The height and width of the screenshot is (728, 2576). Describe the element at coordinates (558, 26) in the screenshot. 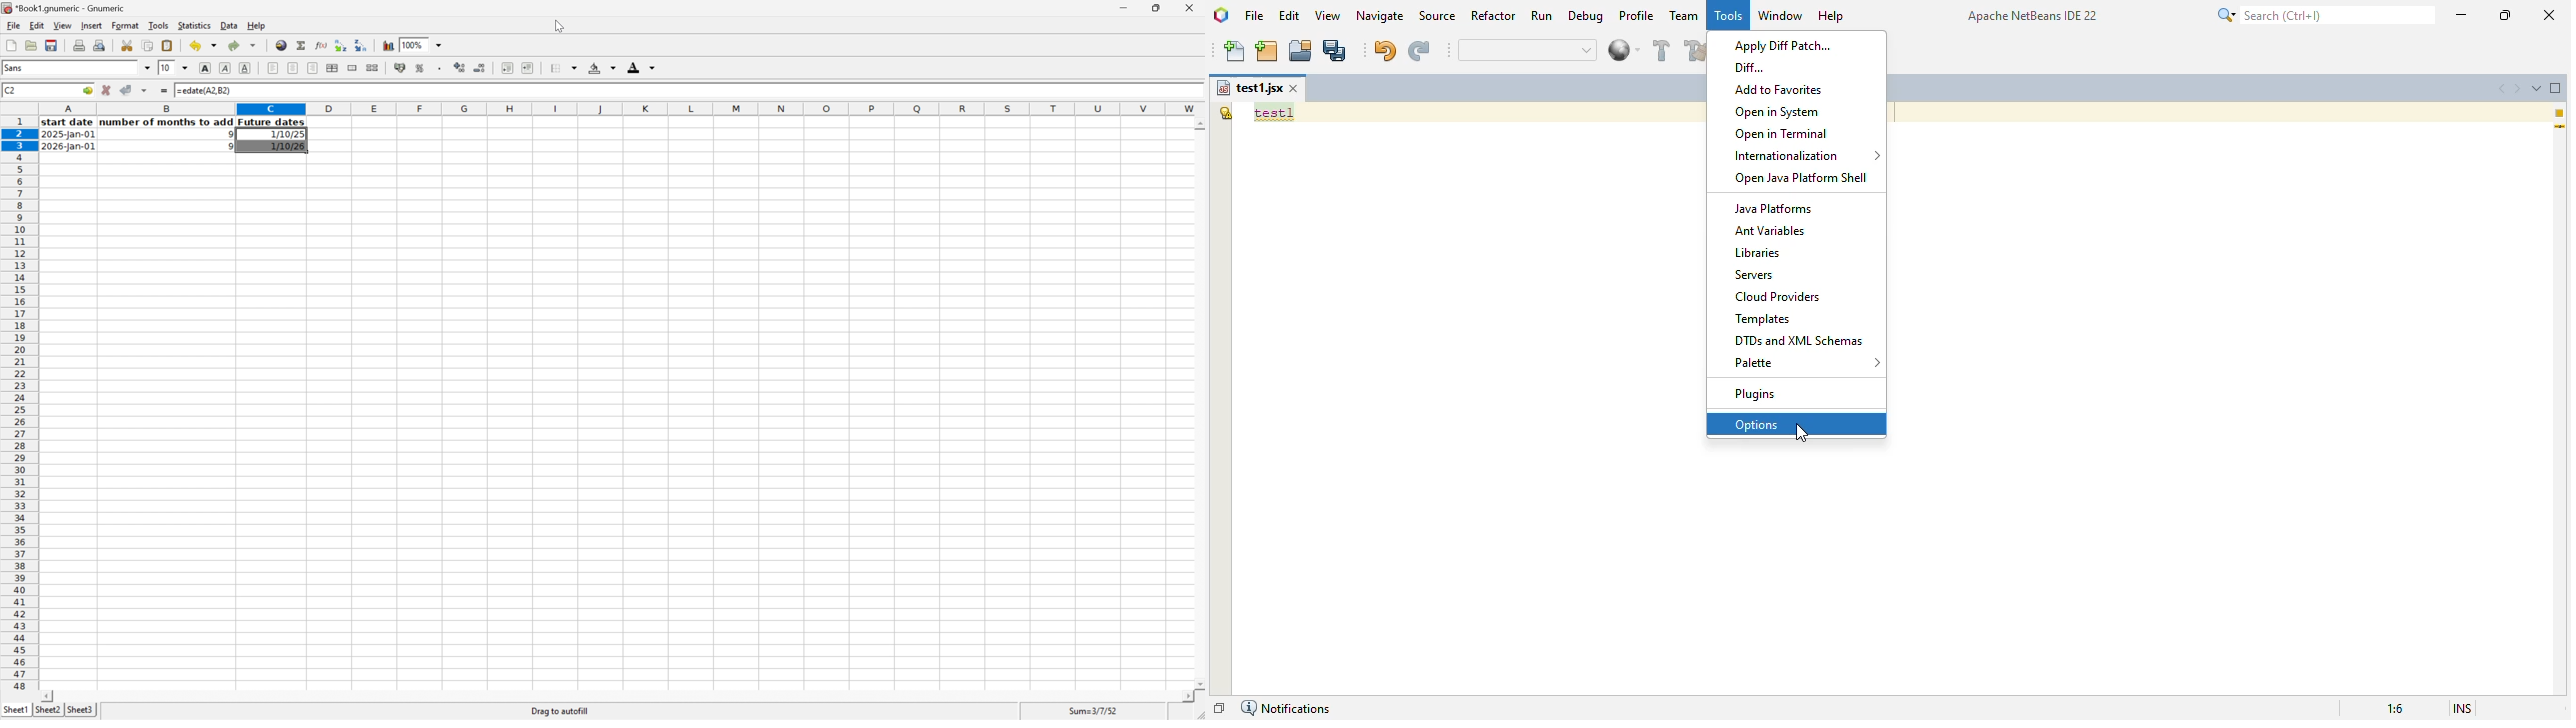

I see `Cursor` at that location.